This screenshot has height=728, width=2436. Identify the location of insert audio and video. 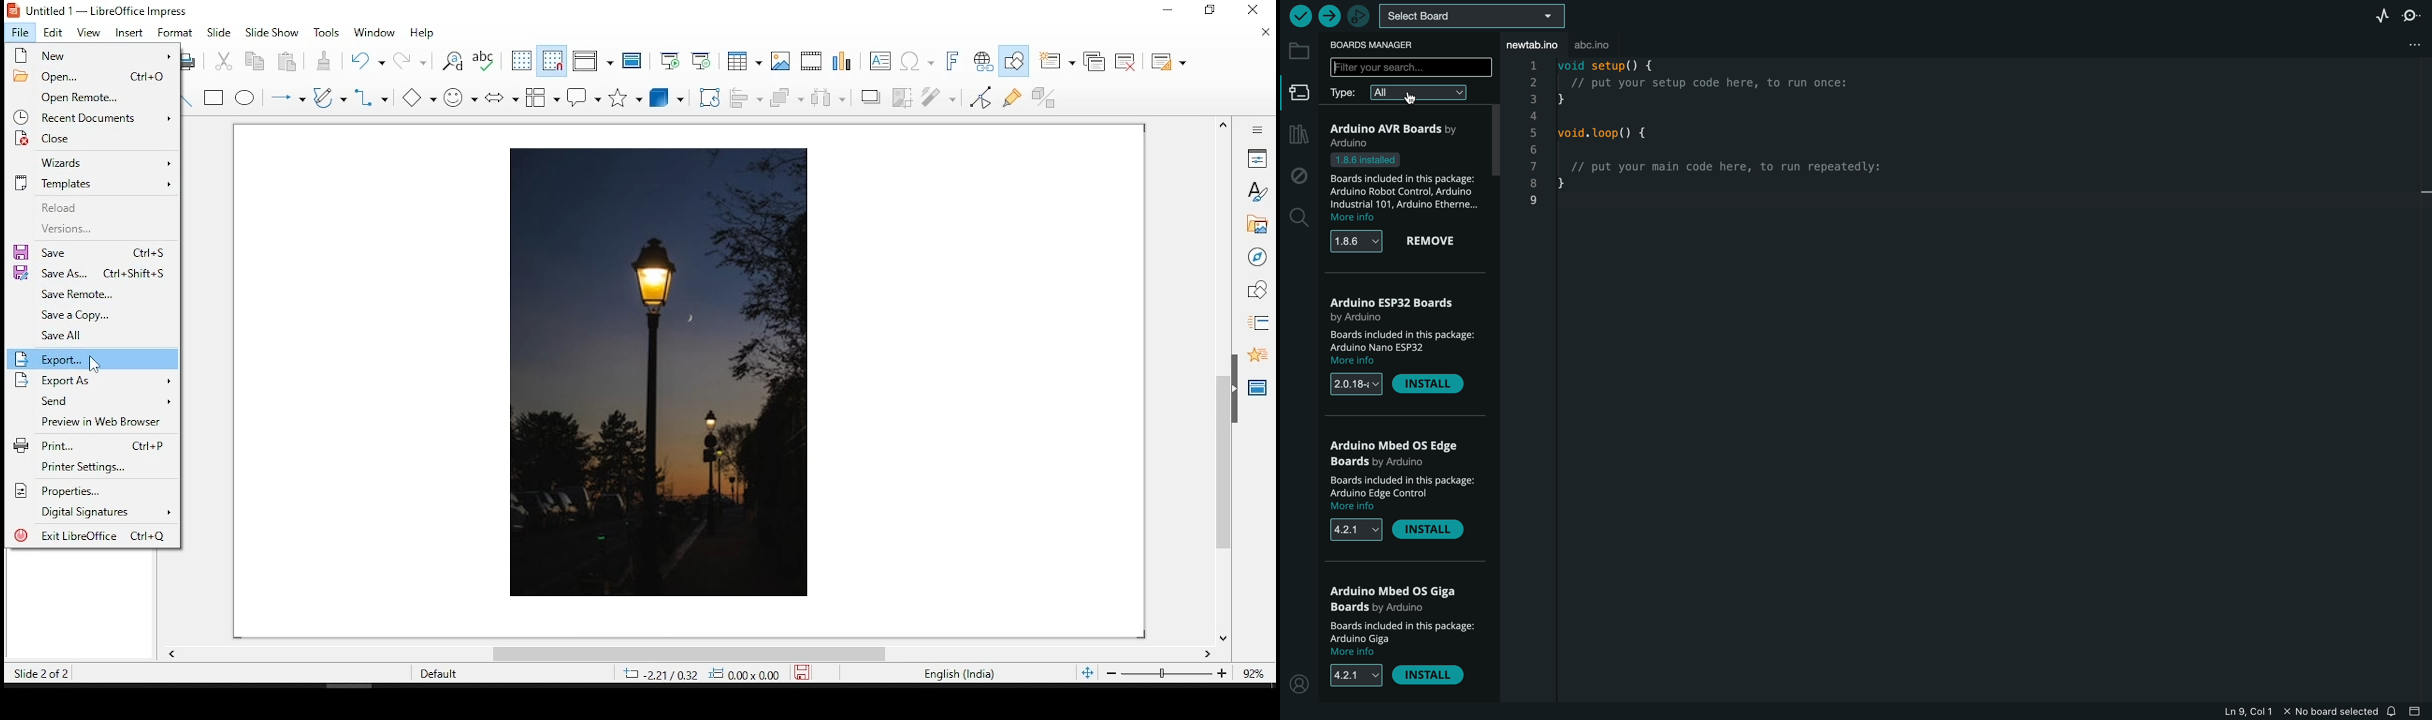
(811, 60).